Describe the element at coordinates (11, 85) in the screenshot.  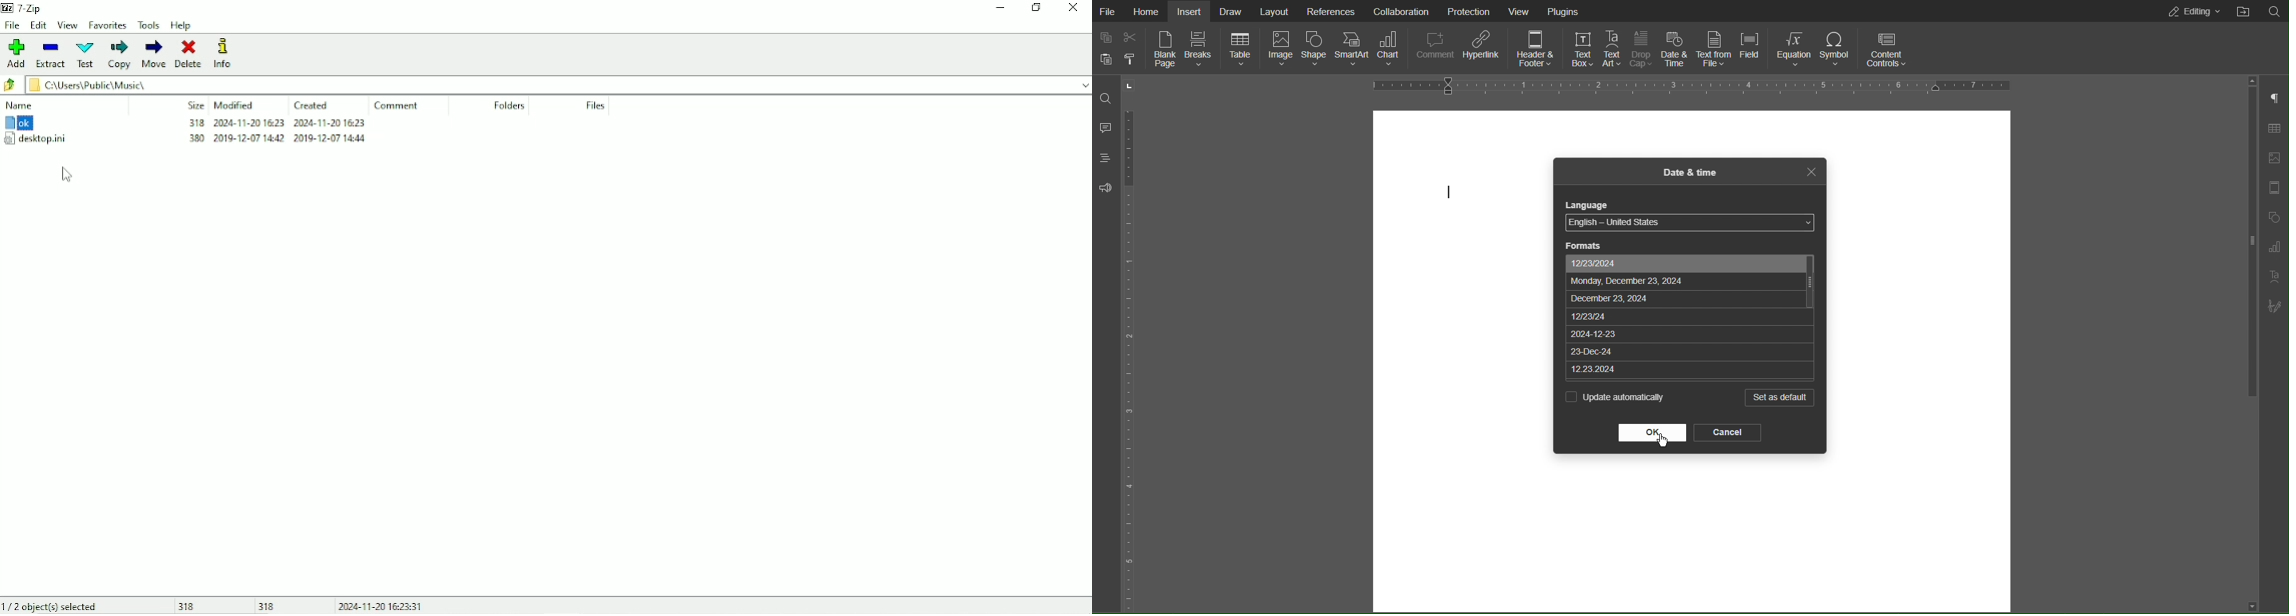
I see `Back` at that location.